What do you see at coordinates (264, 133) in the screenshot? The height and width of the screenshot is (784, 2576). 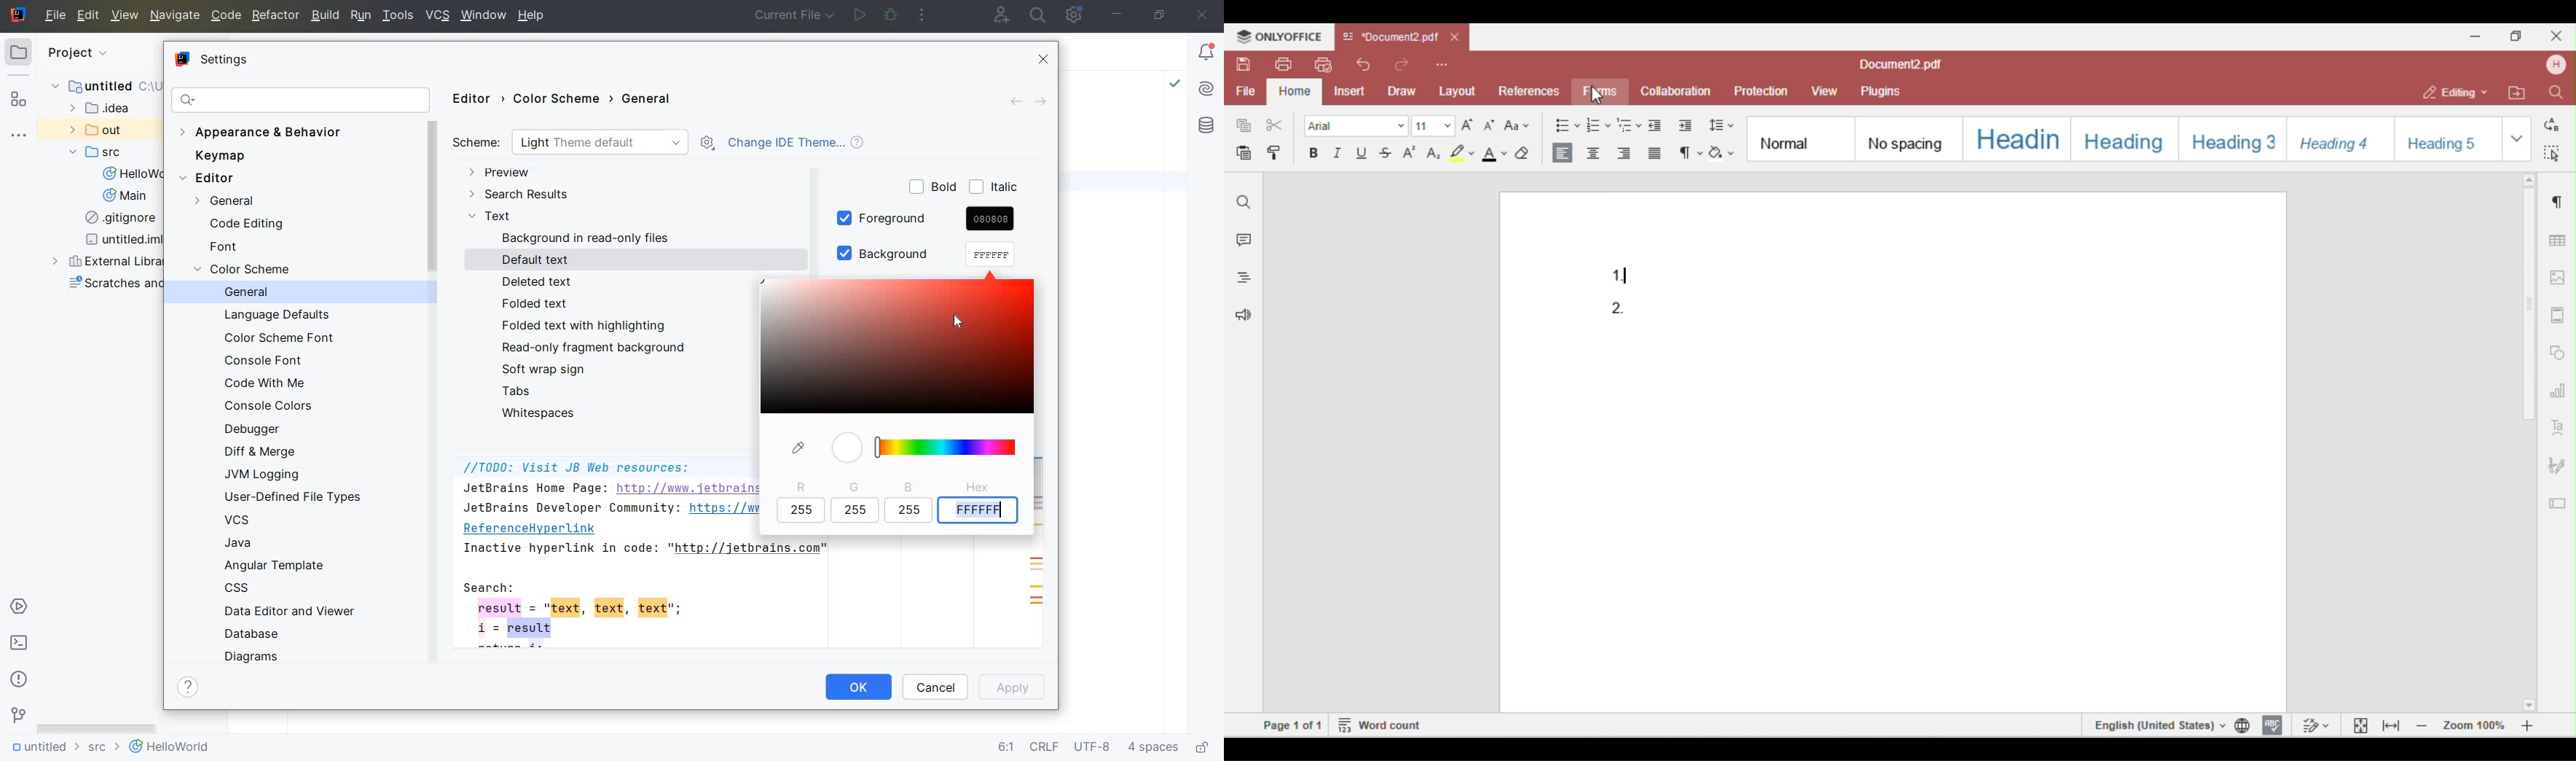 I see `APPEARANCE & BEHAVIOR` at bounding box center [264, 133].